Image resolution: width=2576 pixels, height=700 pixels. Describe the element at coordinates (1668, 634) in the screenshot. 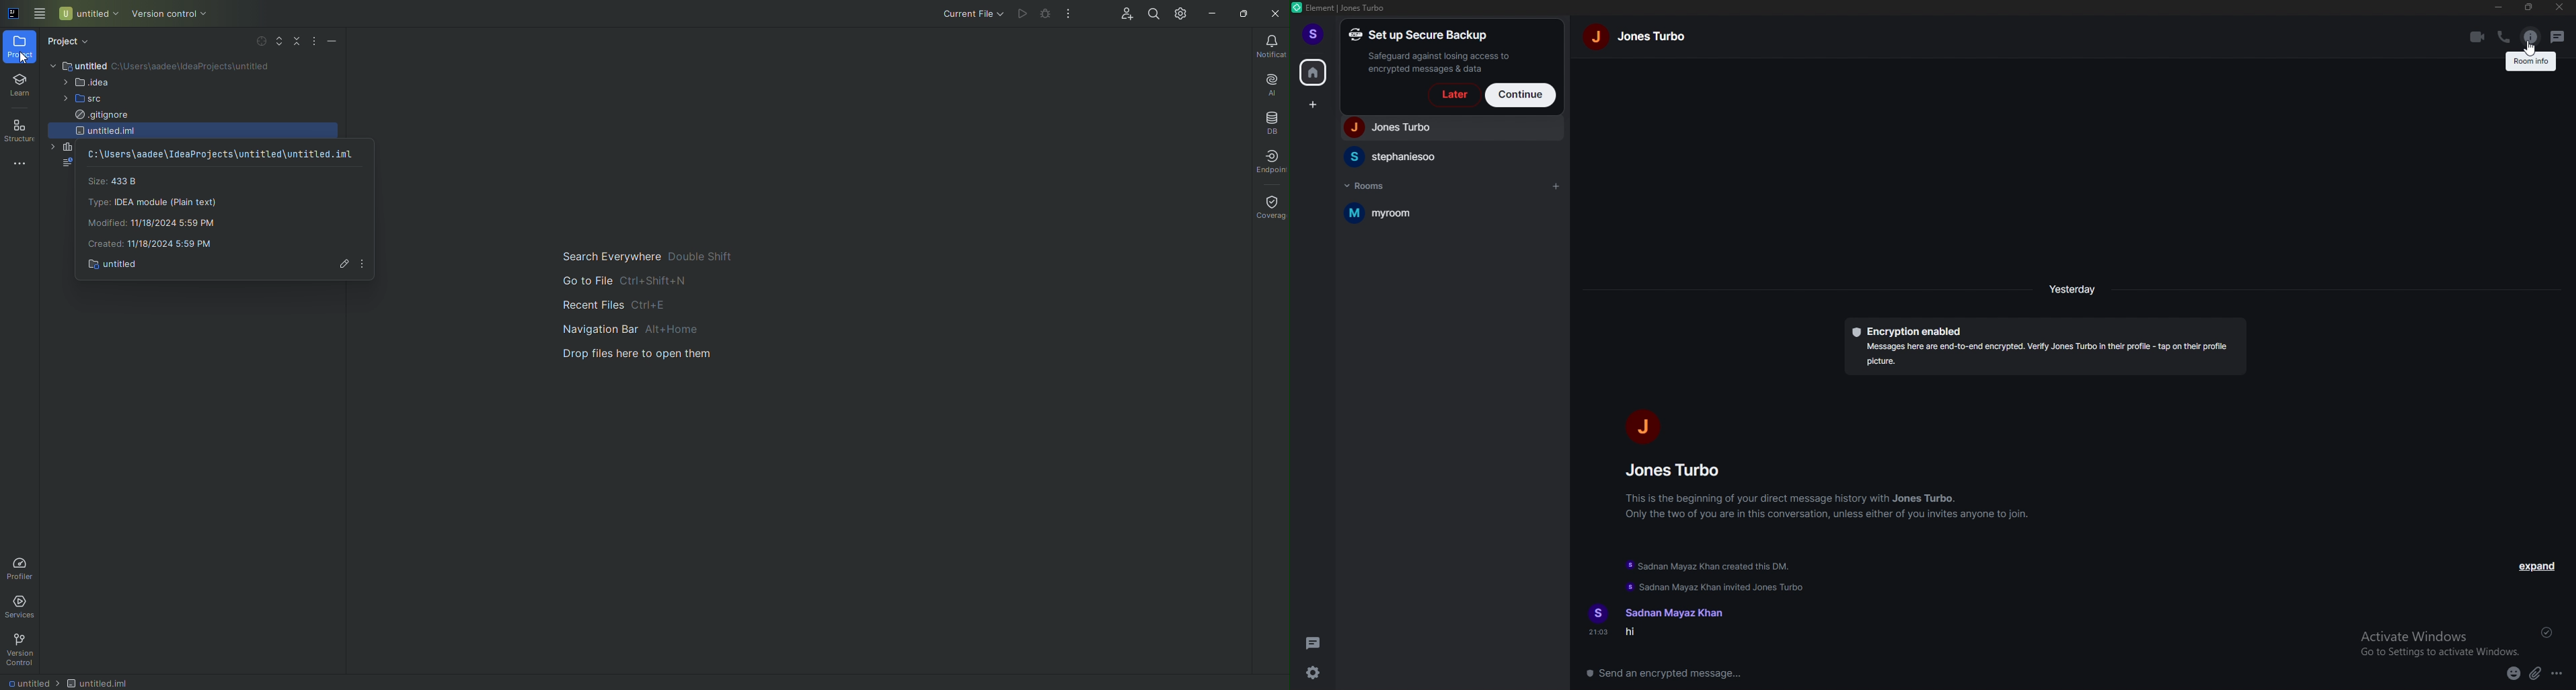

I see `message` at that location.